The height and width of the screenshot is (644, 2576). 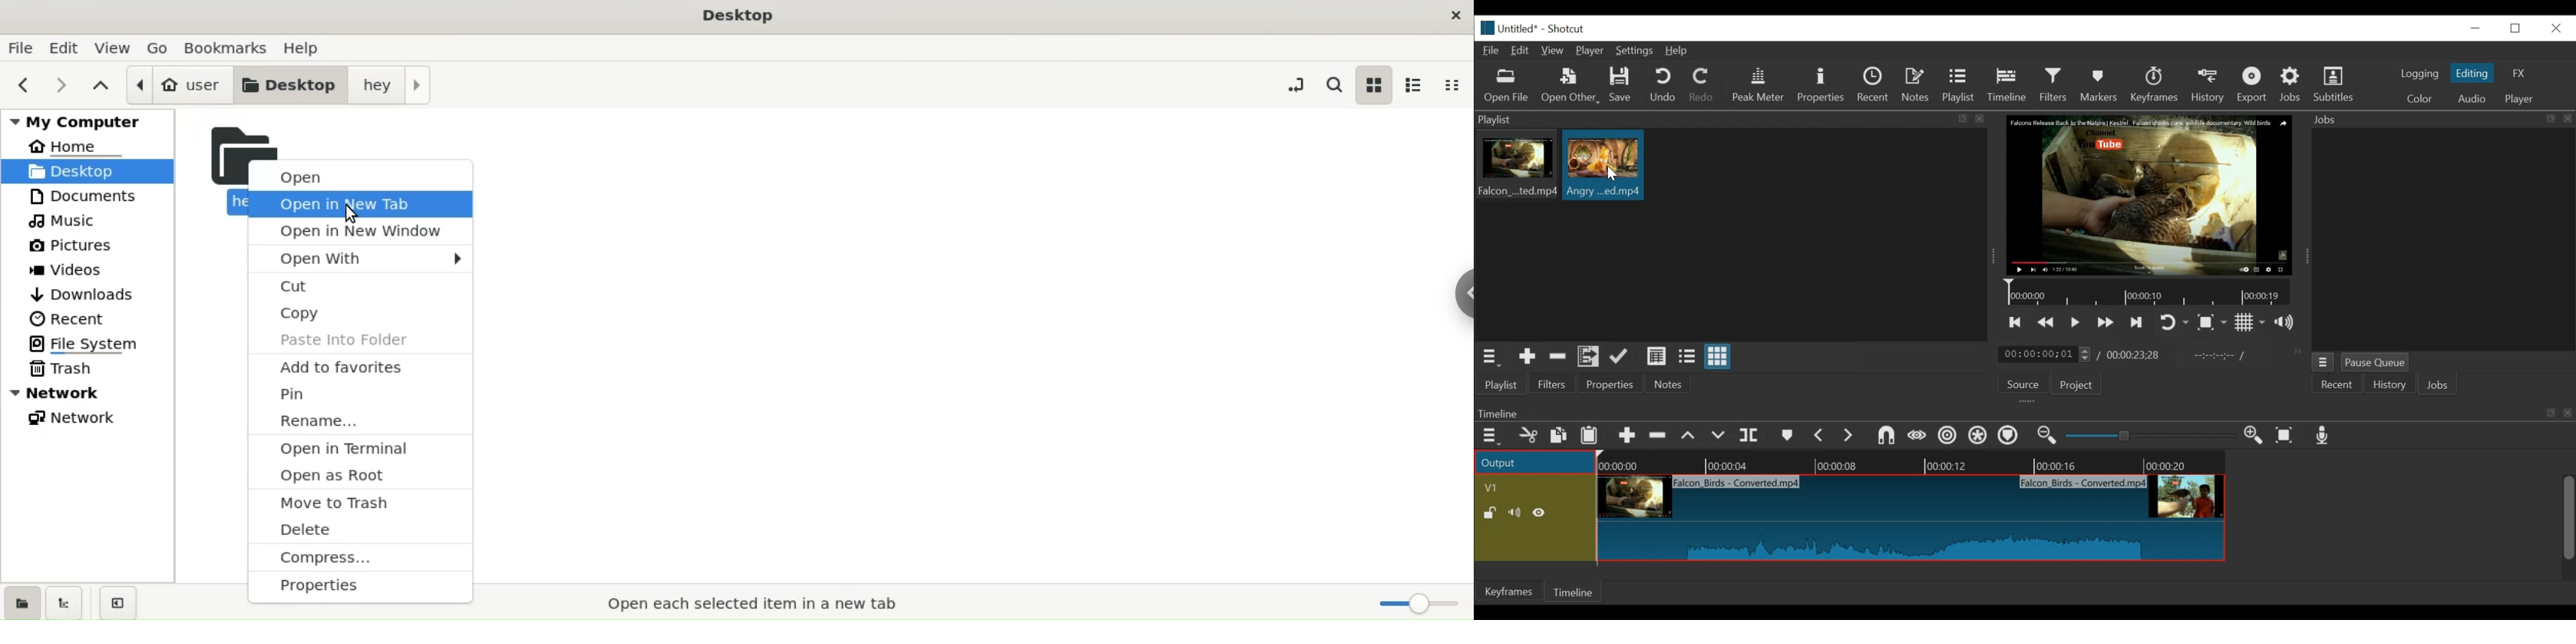 I want to click on History, so click(x=2210, y=84).